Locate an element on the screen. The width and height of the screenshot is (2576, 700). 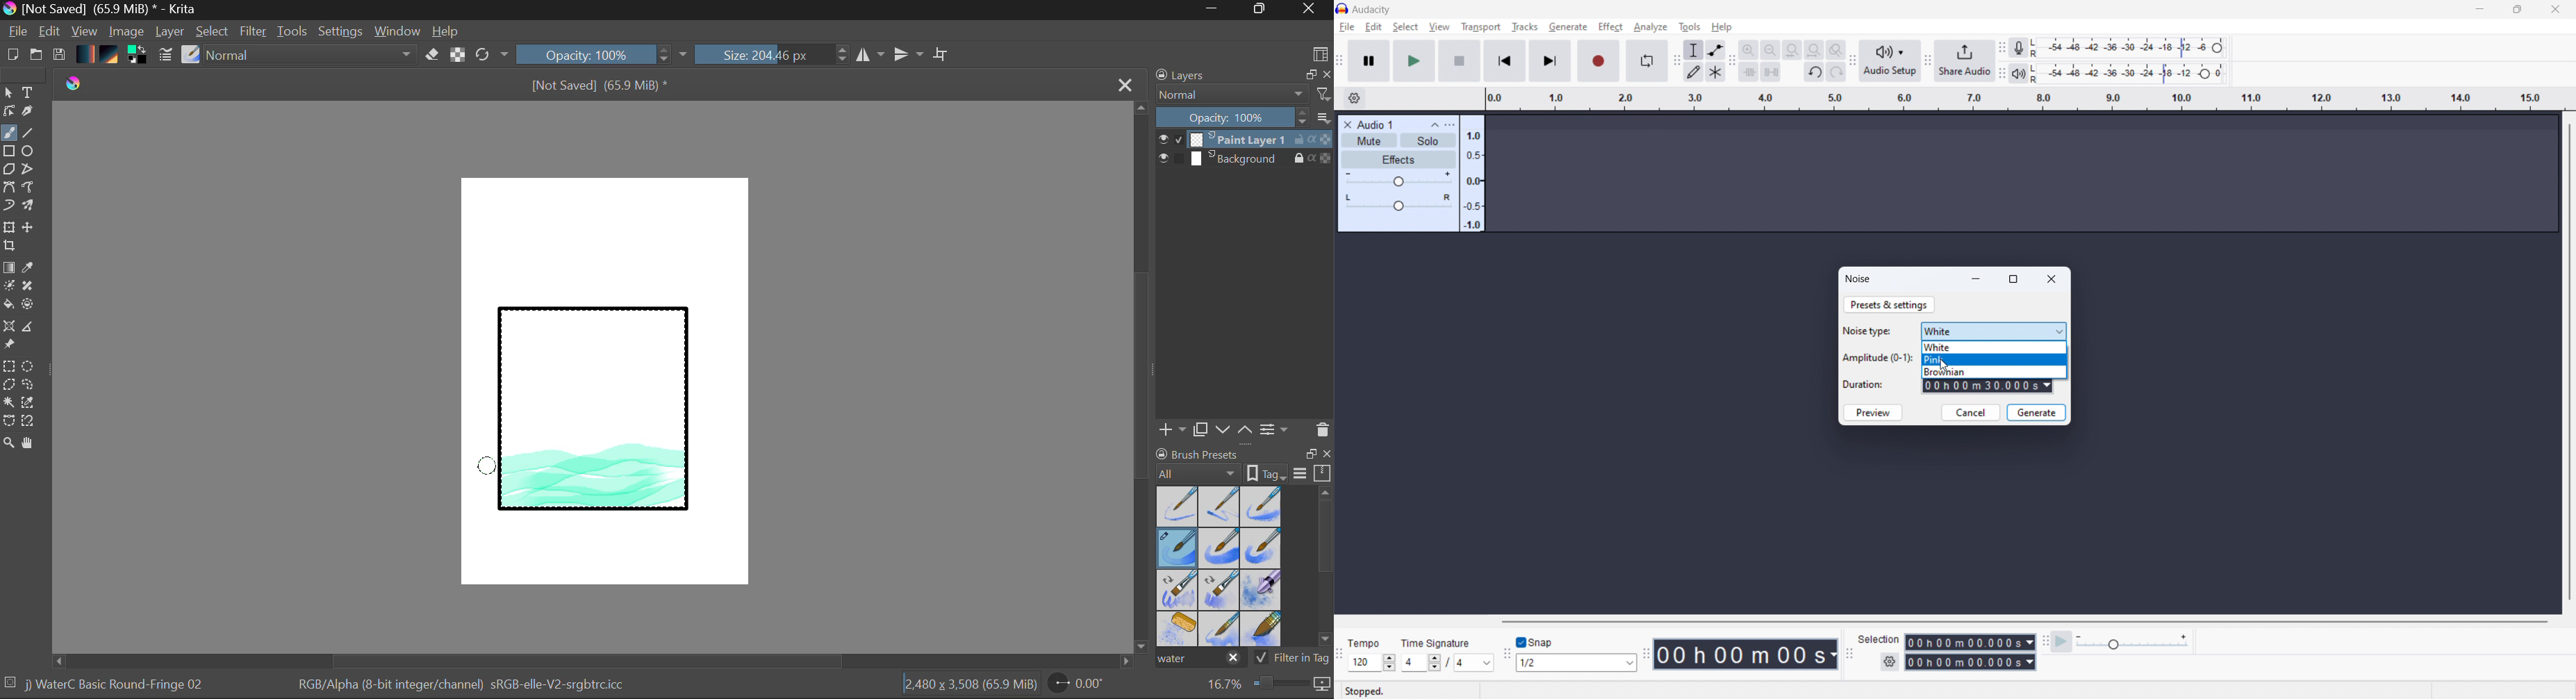
Line is located at coordinates (28, 133).